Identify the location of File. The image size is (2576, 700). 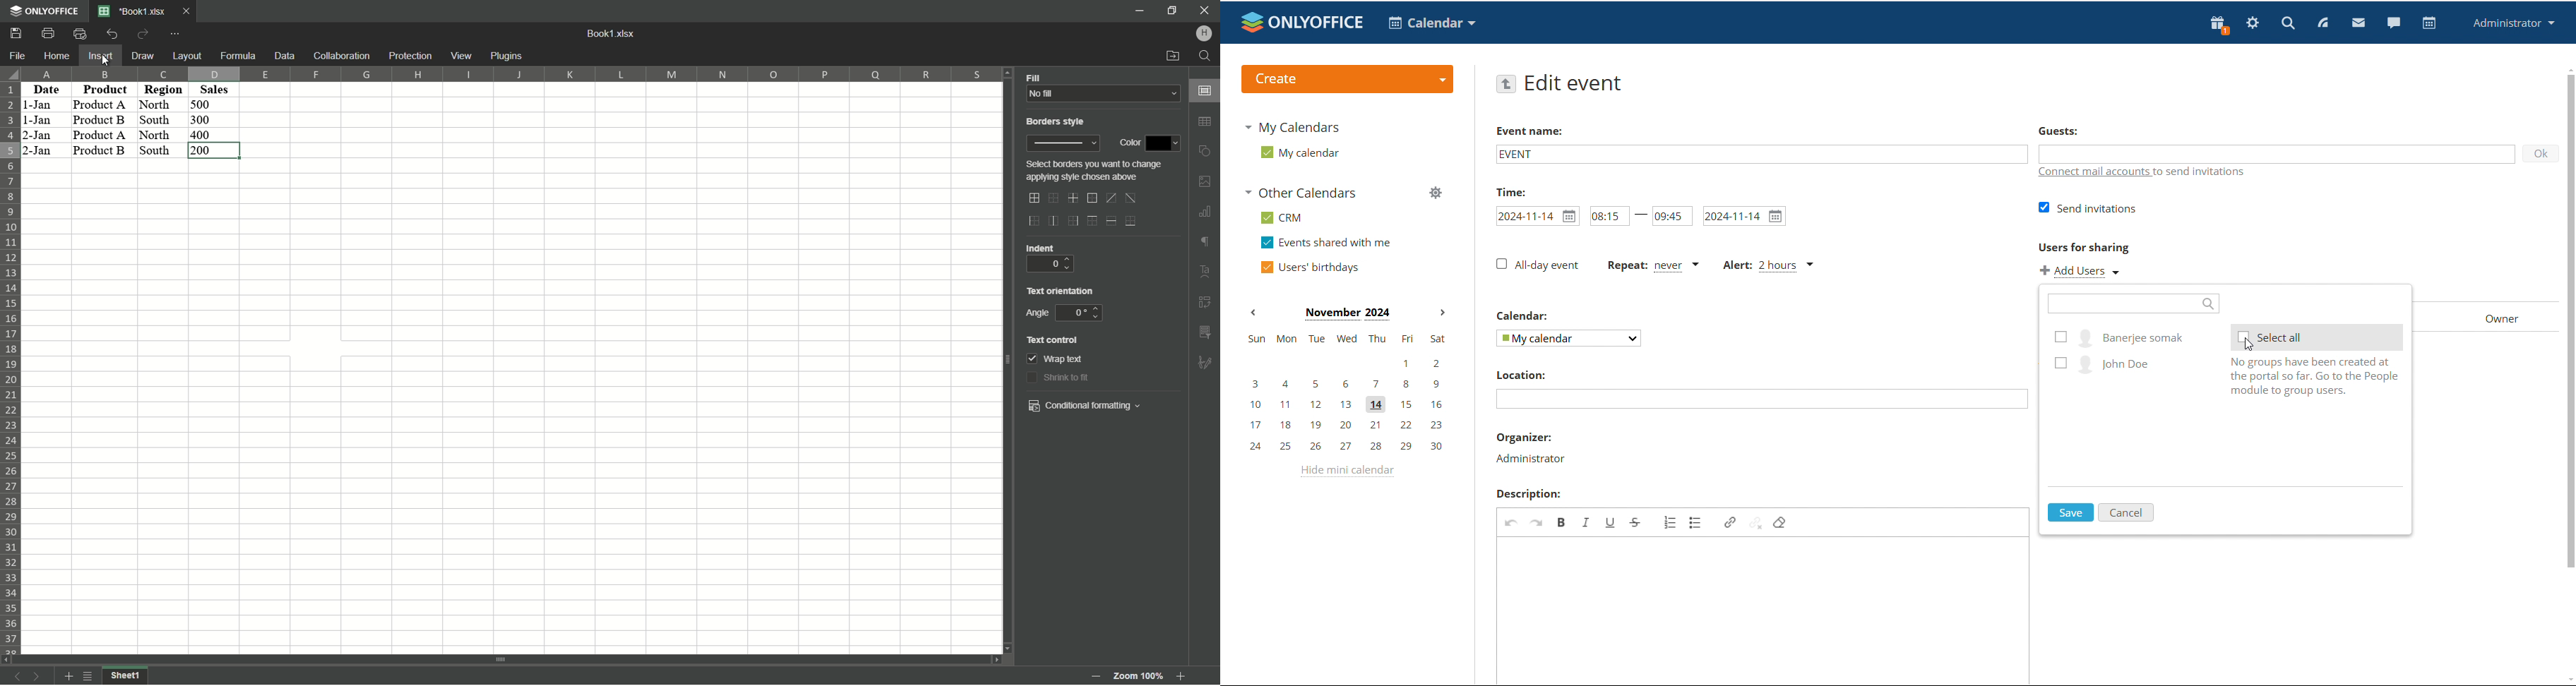
(18, 57).